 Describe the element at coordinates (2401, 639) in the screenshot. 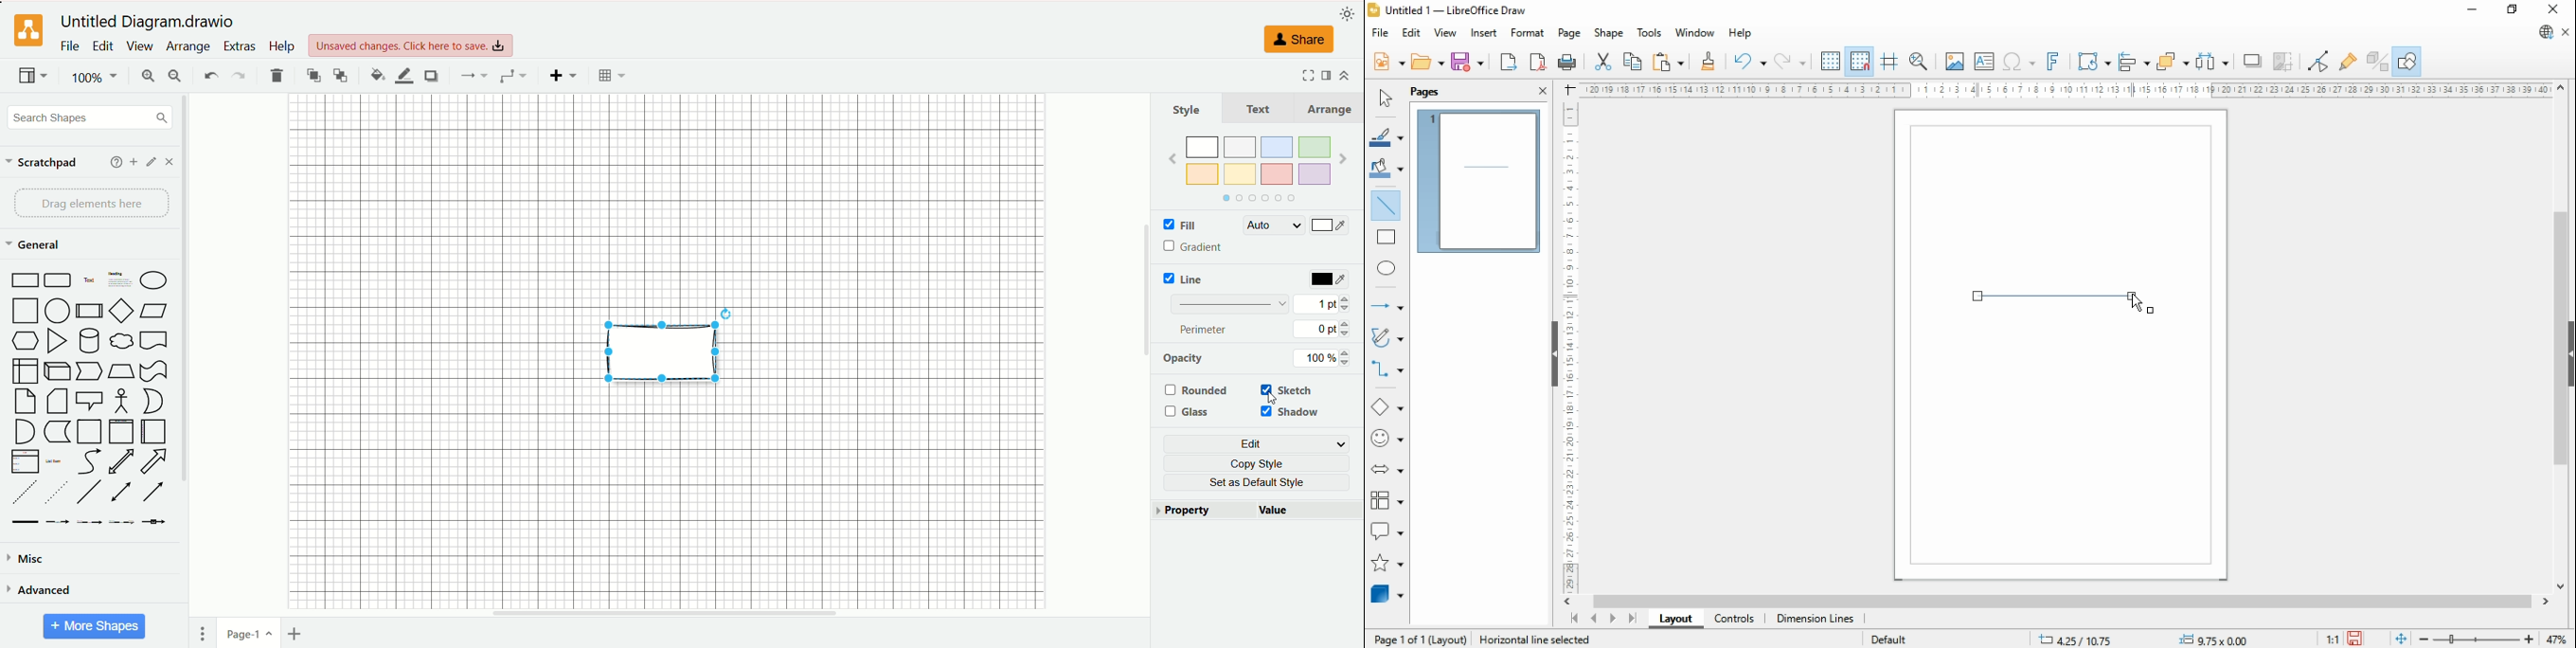

I see `fit document to window` at that location.